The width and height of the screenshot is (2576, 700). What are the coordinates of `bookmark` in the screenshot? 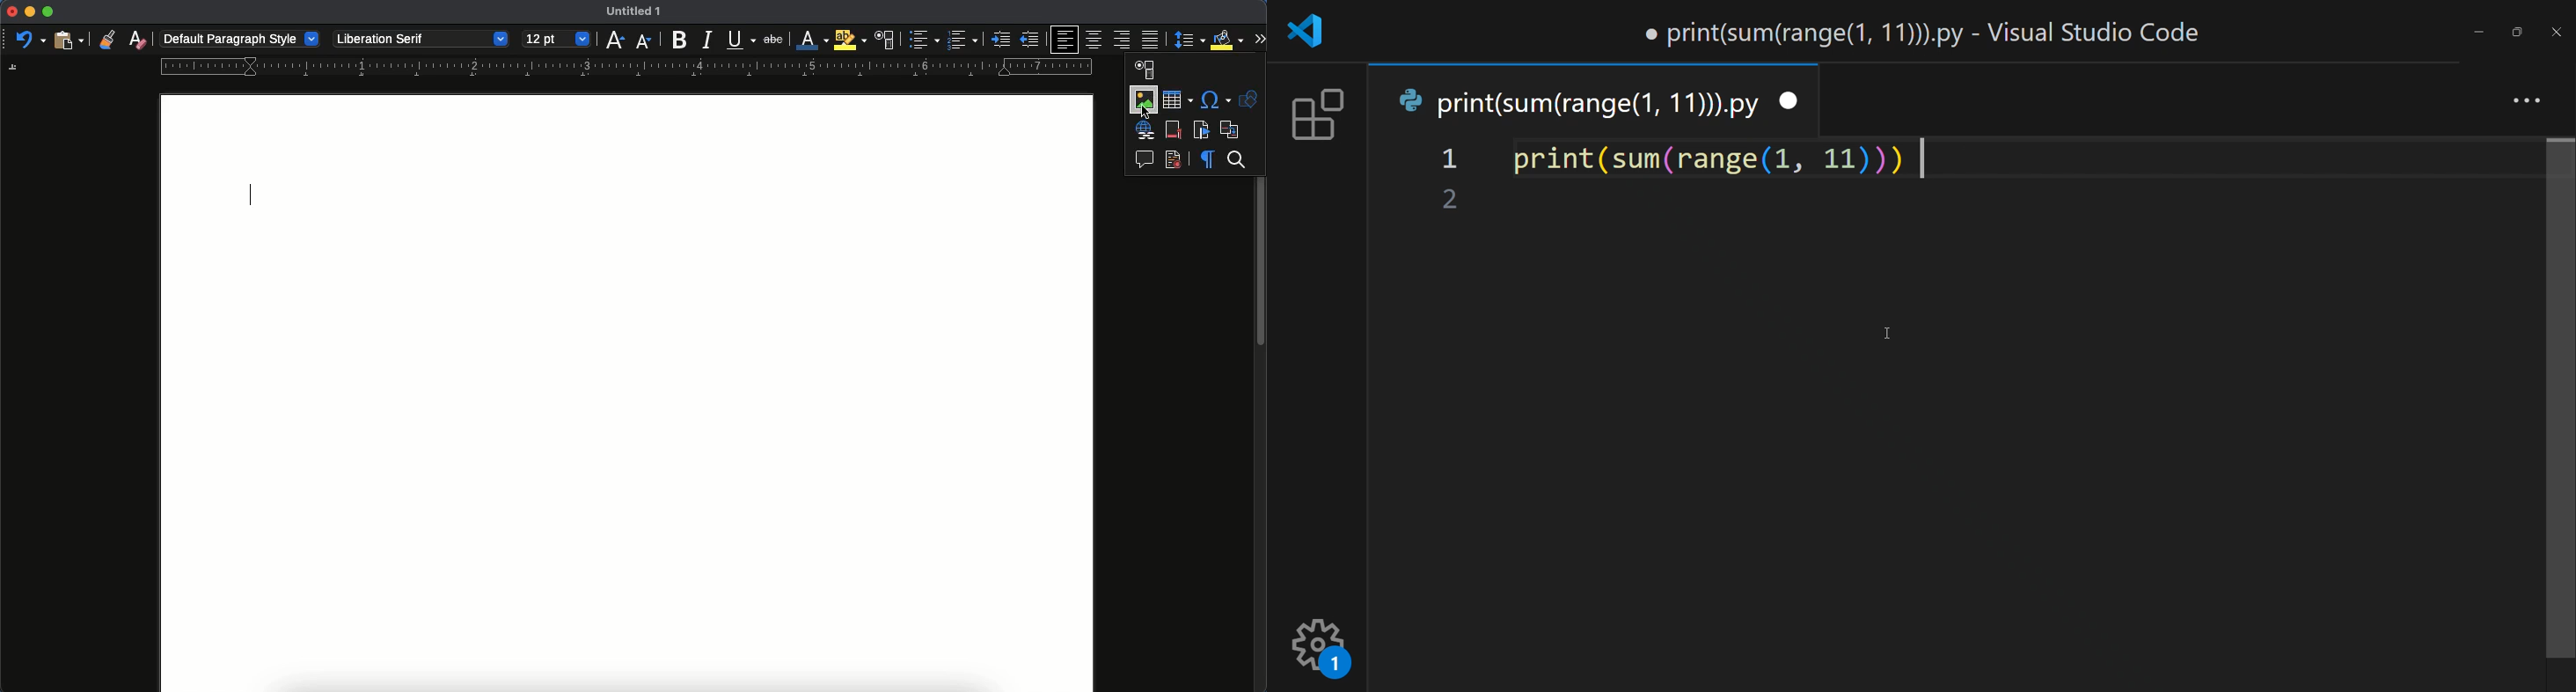 It's located at (1201, 131).